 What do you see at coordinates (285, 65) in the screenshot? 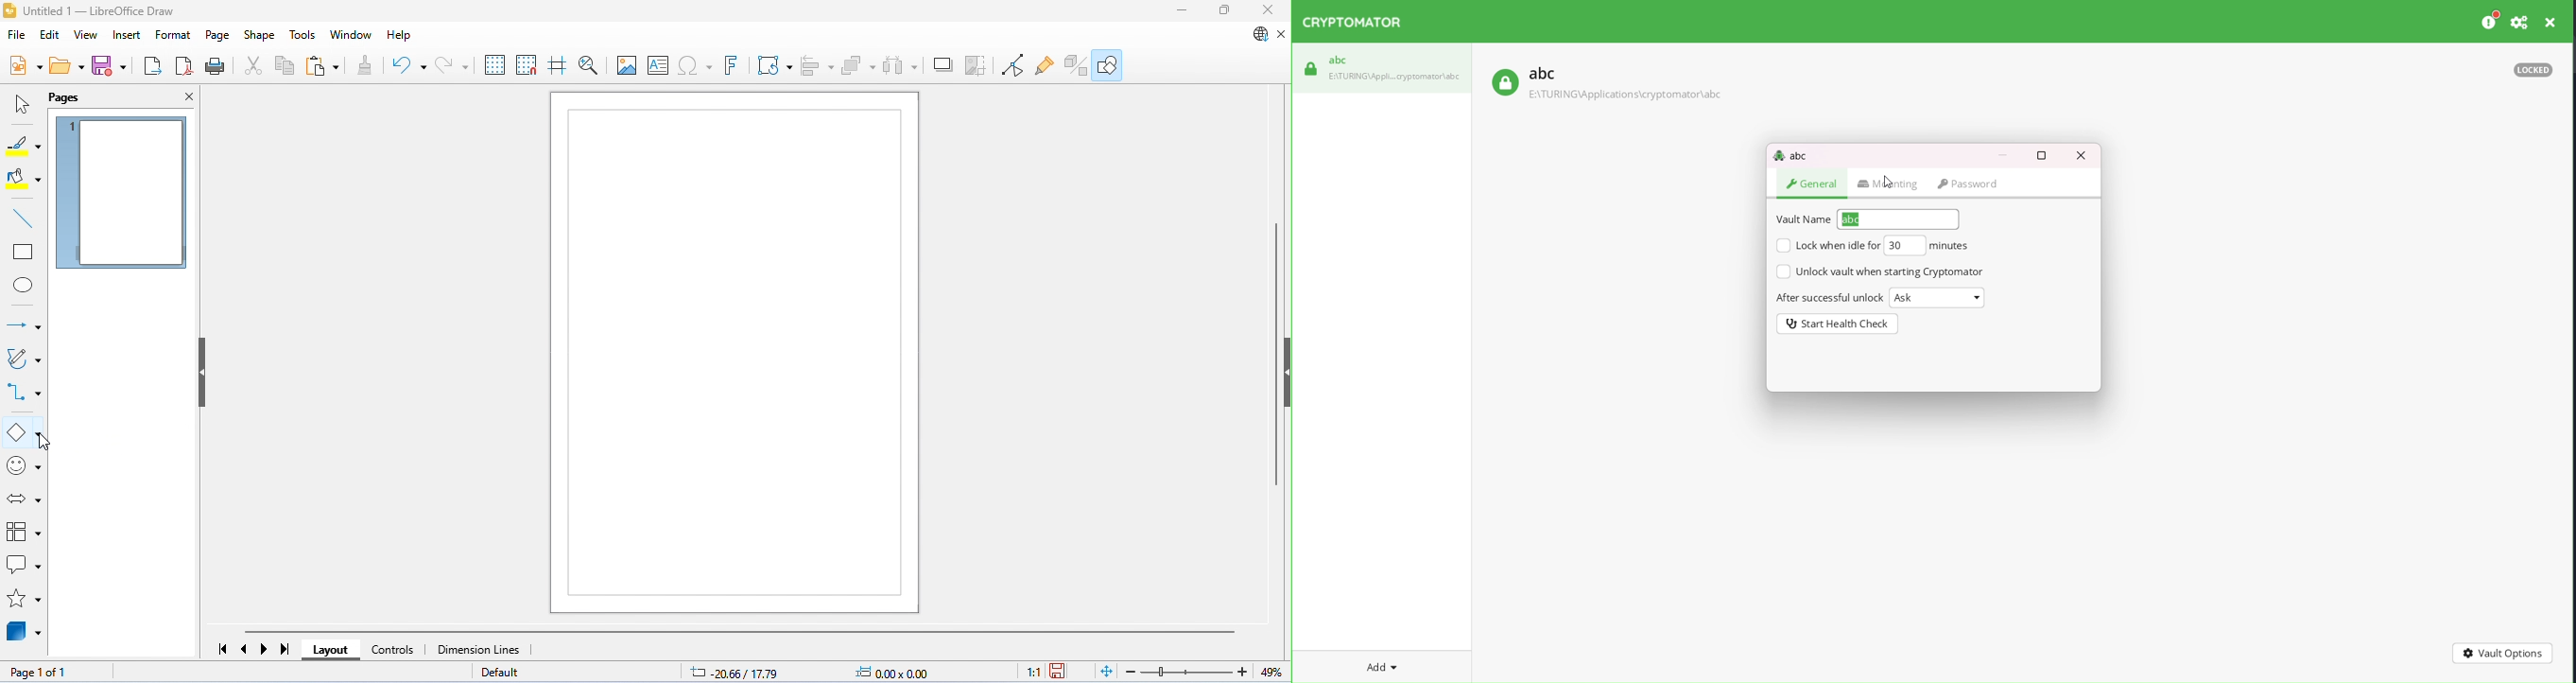
I see `copy` at bounding box center [285, 65].